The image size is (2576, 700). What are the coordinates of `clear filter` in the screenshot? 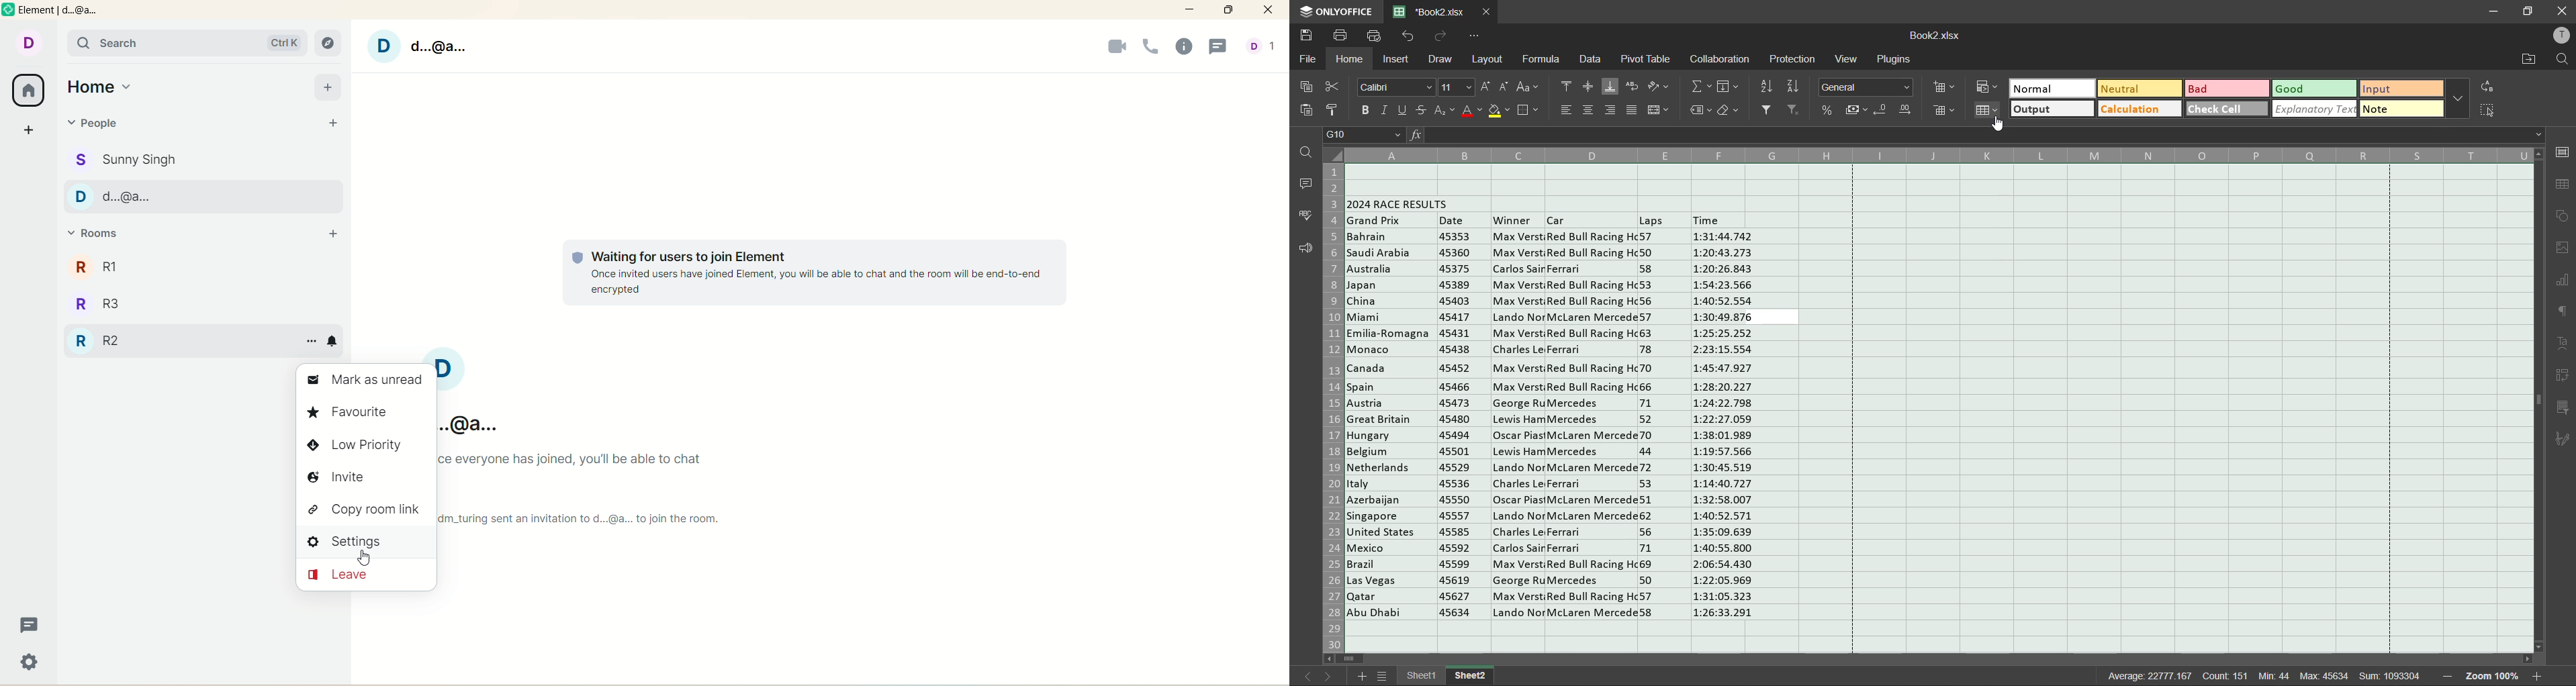 It's located at (1794, 109).